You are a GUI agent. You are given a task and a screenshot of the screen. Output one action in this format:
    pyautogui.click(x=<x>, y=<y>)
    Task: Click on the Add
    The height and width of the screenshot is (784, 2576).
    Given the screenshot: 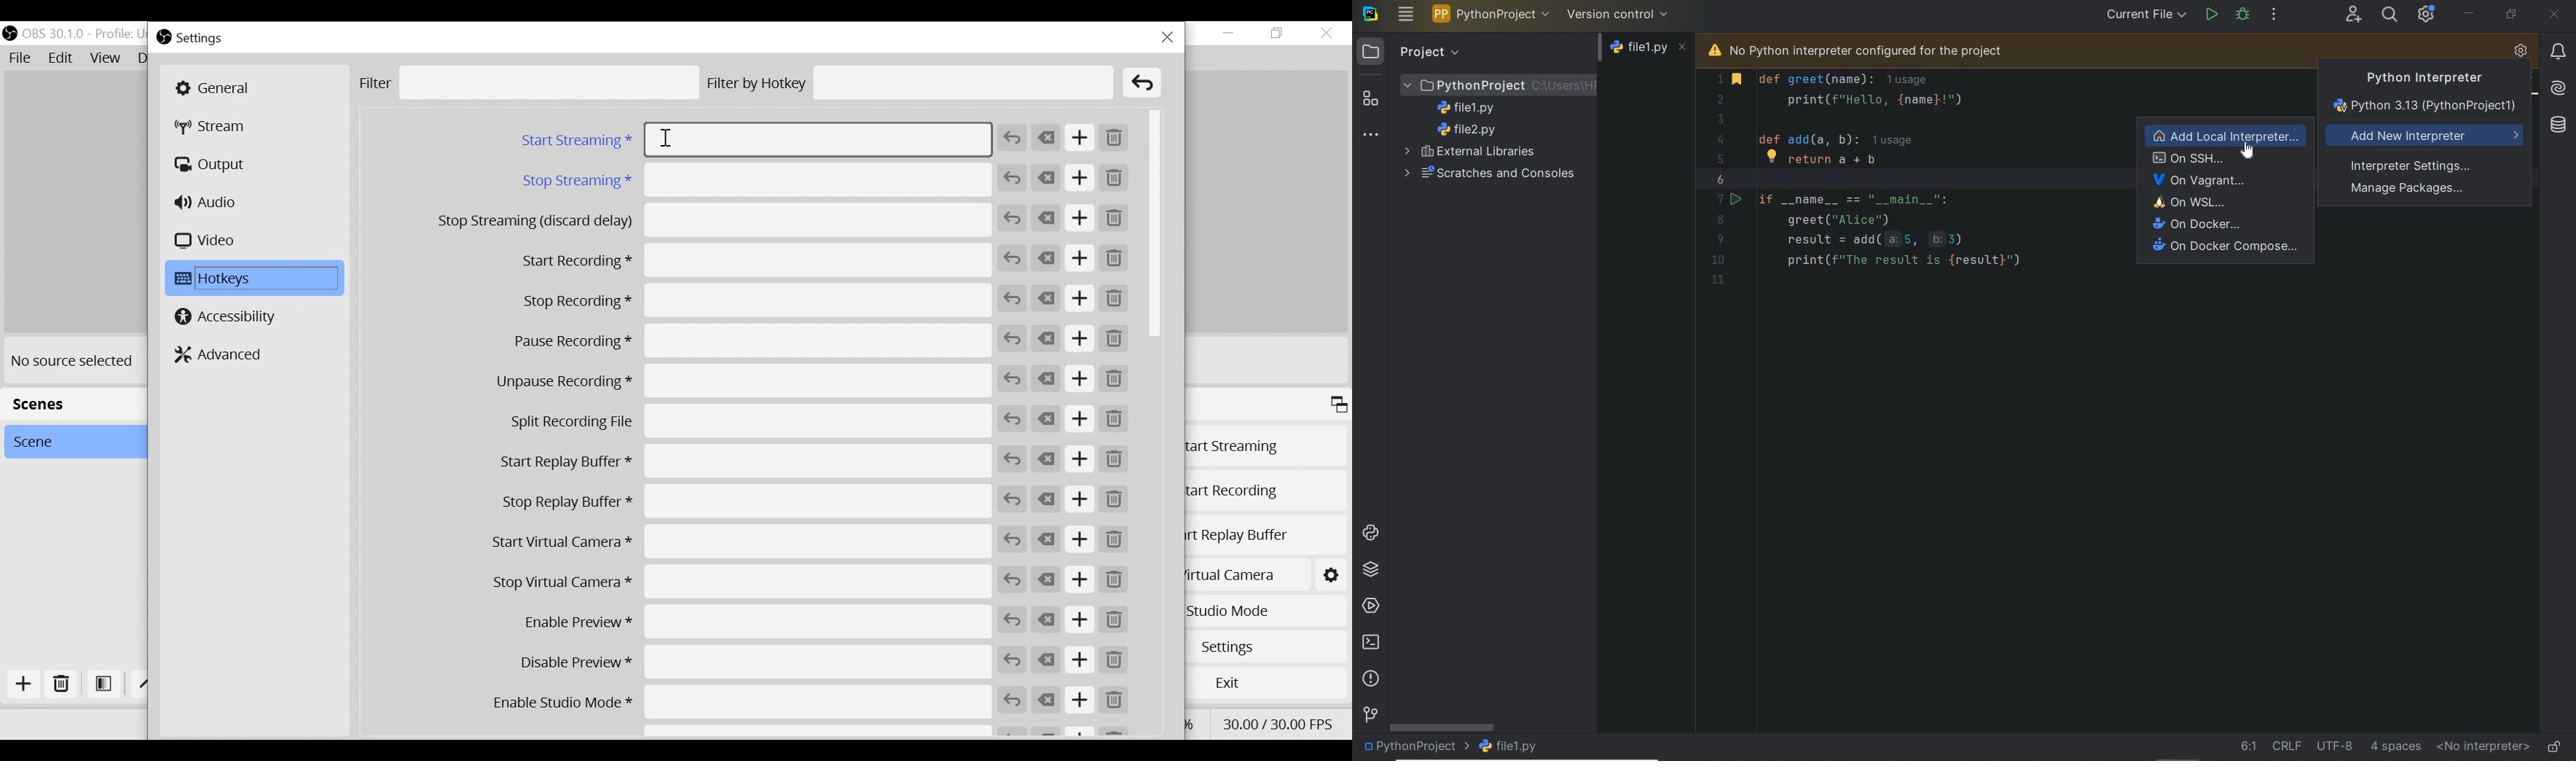 What is the action you would take?
    pyautogui.click(x=1082, y=661)
    